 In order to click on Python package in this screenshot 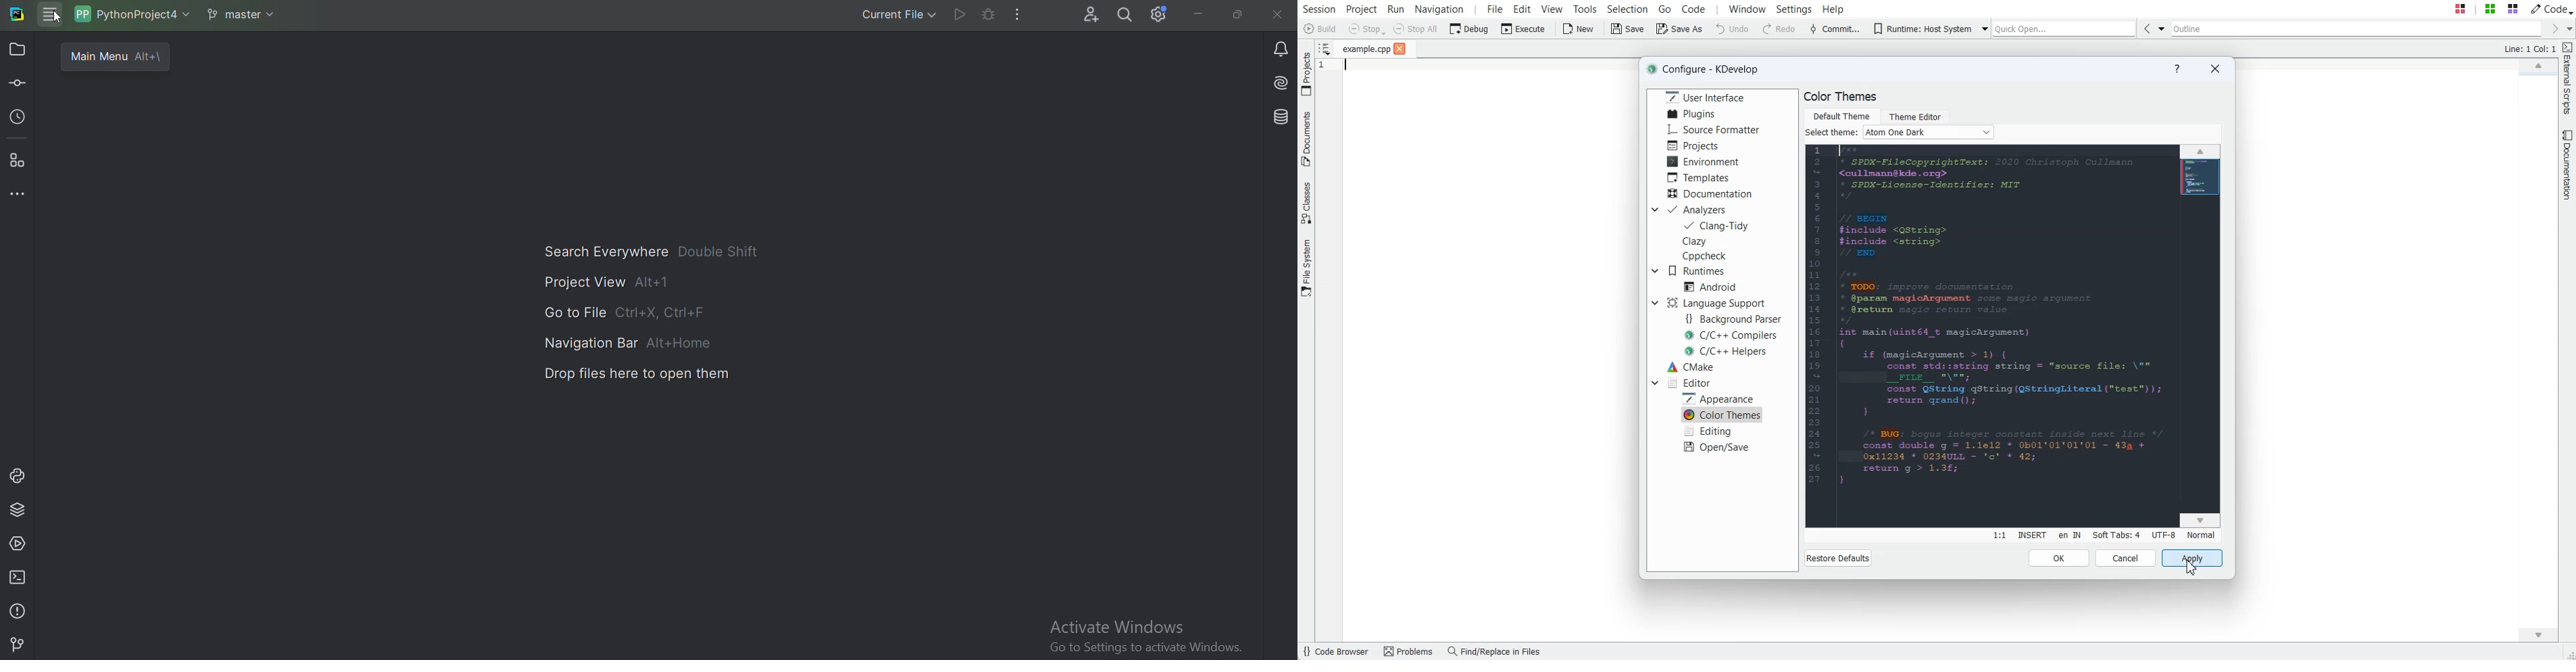, I will do `click(19, 511)`.